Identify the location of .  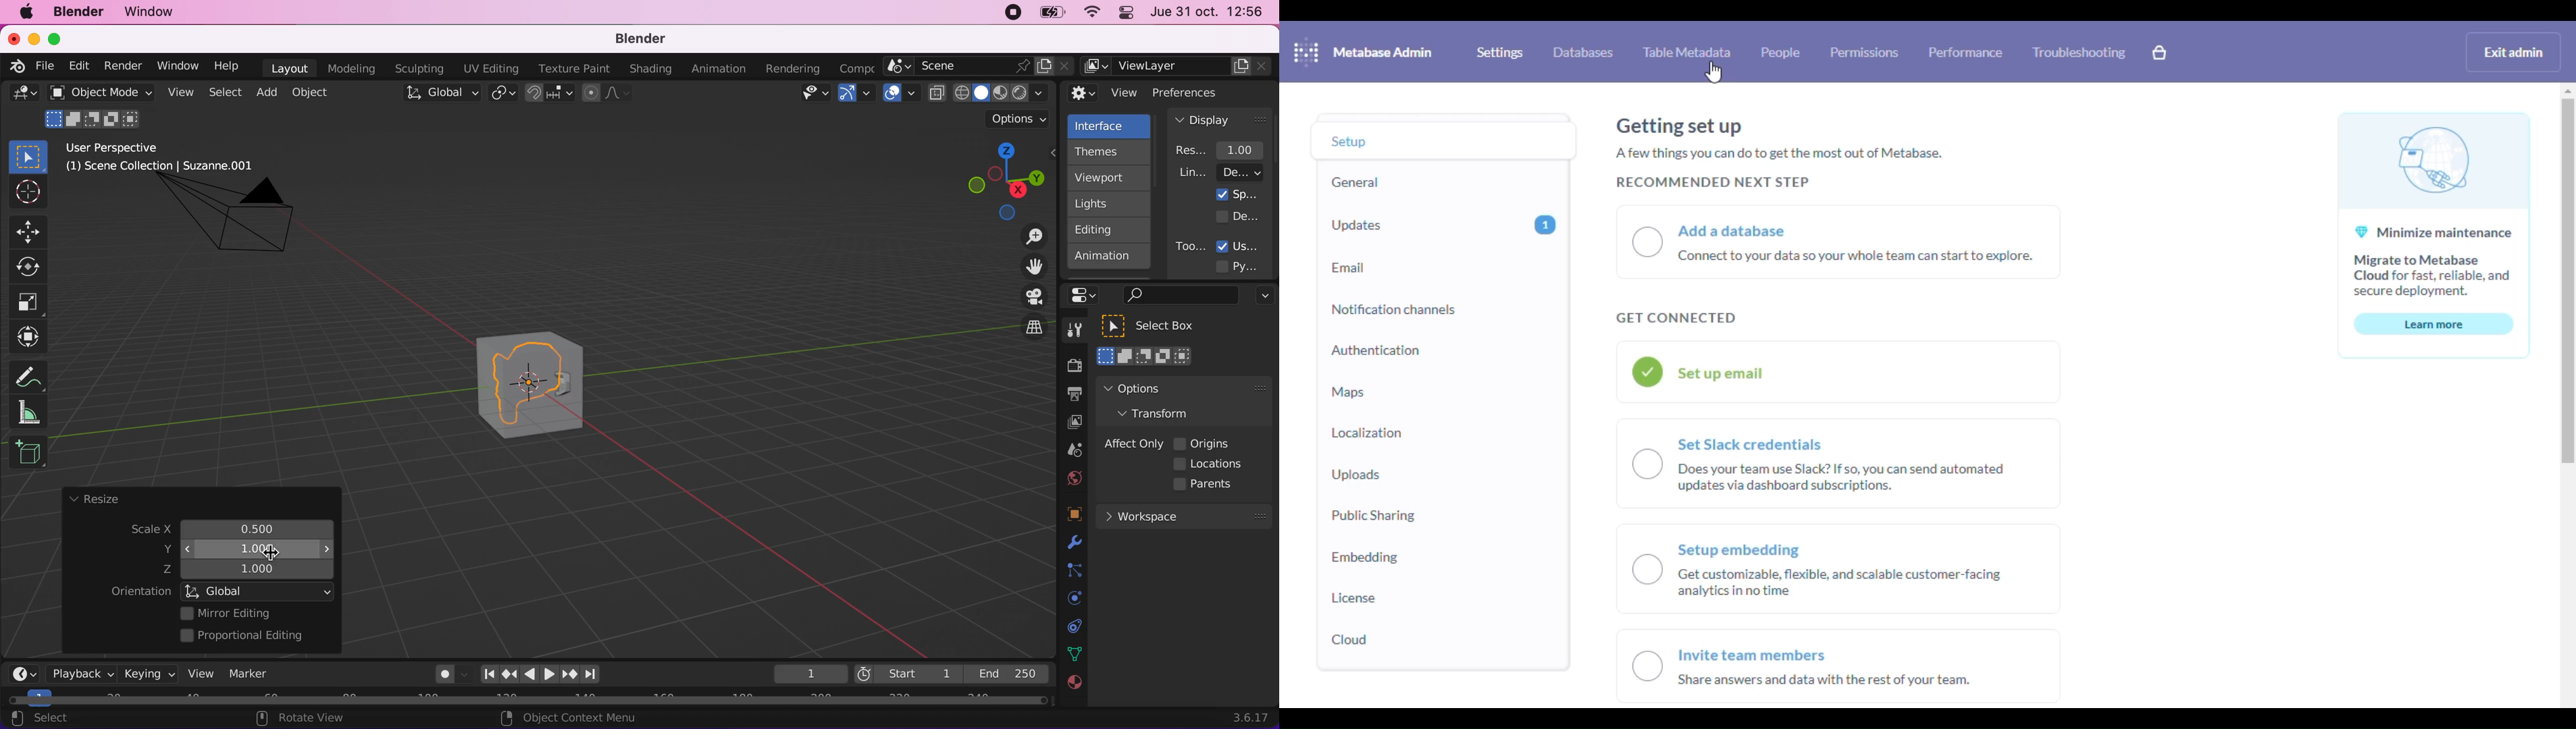
(29, 302).